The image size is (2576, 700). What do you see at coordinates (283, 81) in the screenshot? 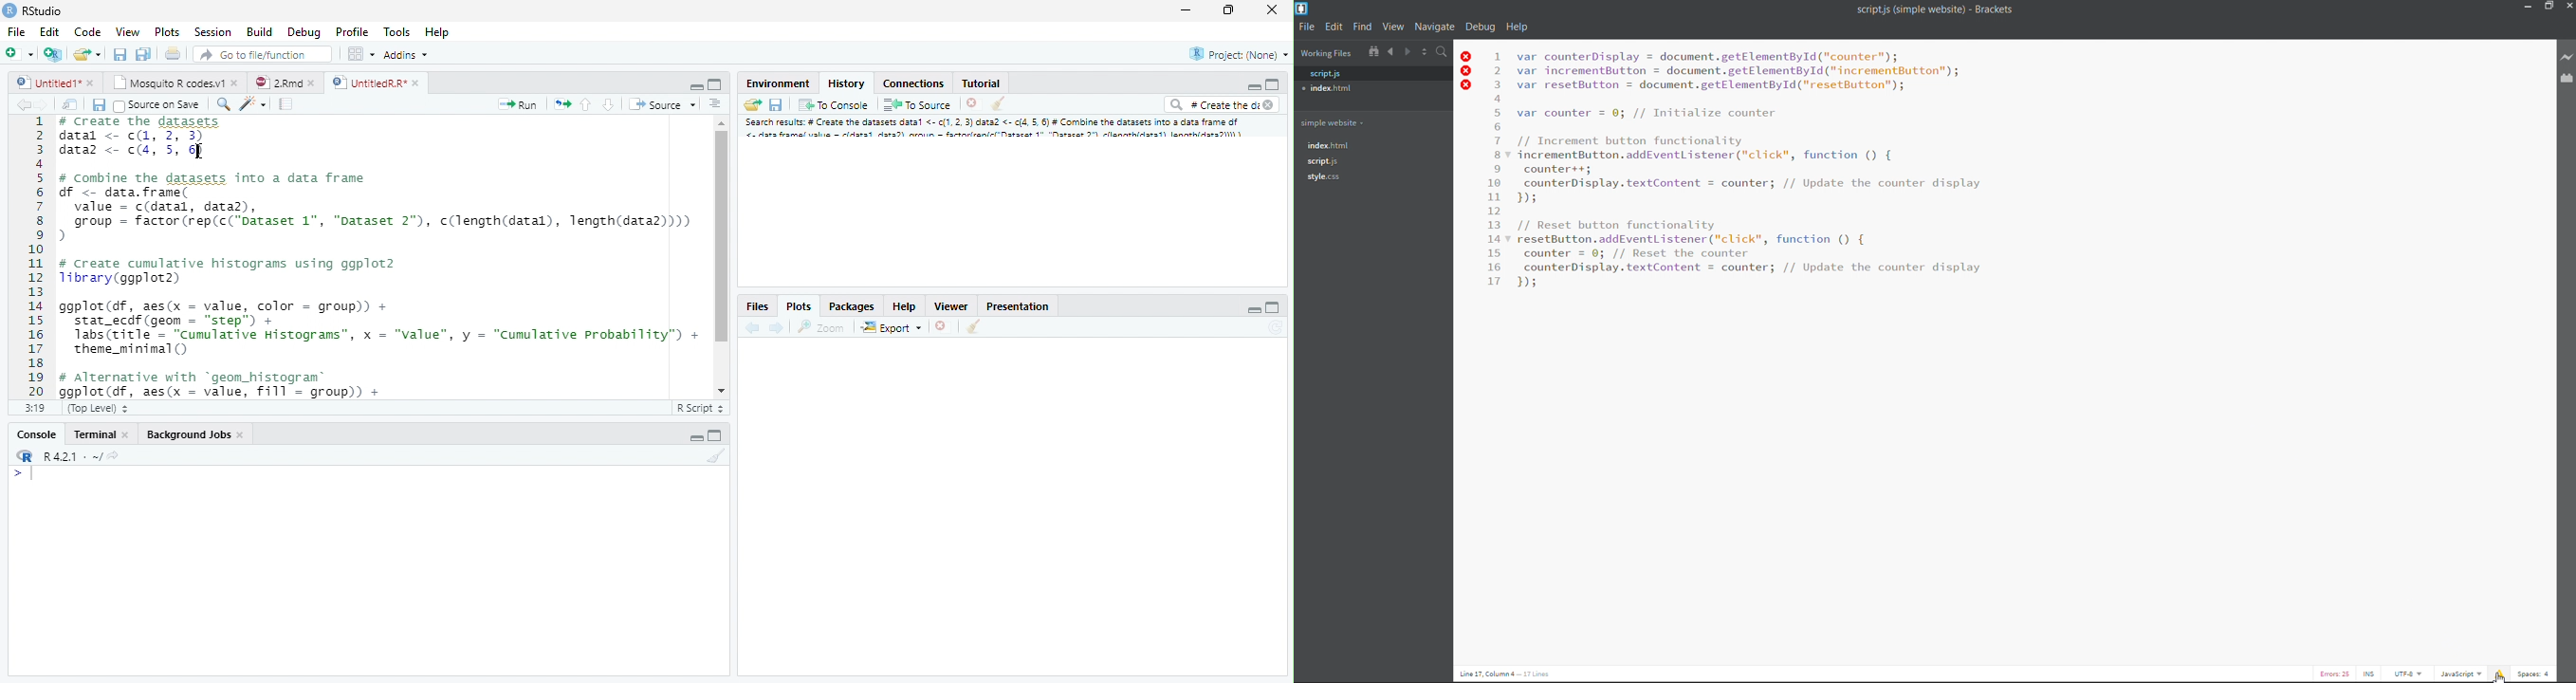
I see `2.Rmd` at bounding box center [283, 81].